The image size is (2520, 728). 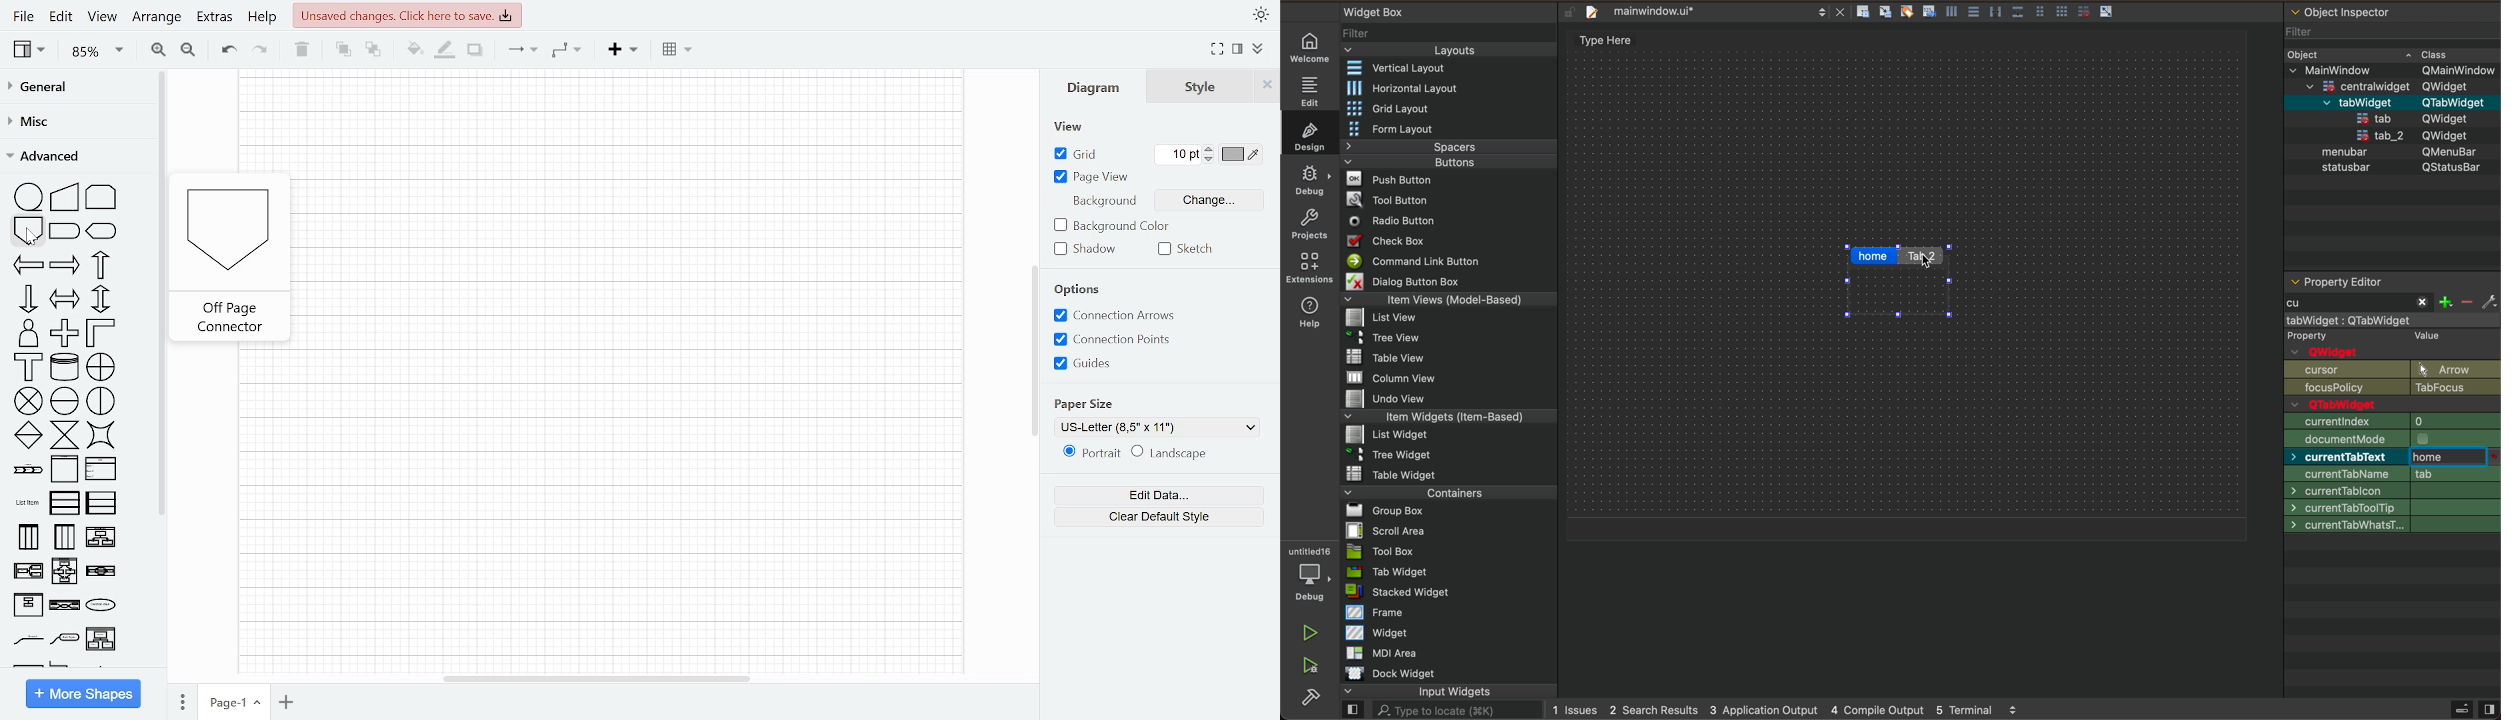 What do you see at coordinates (2394, 421) in the screenshot?
I see `geometry` at bounding box center [2394, 421].